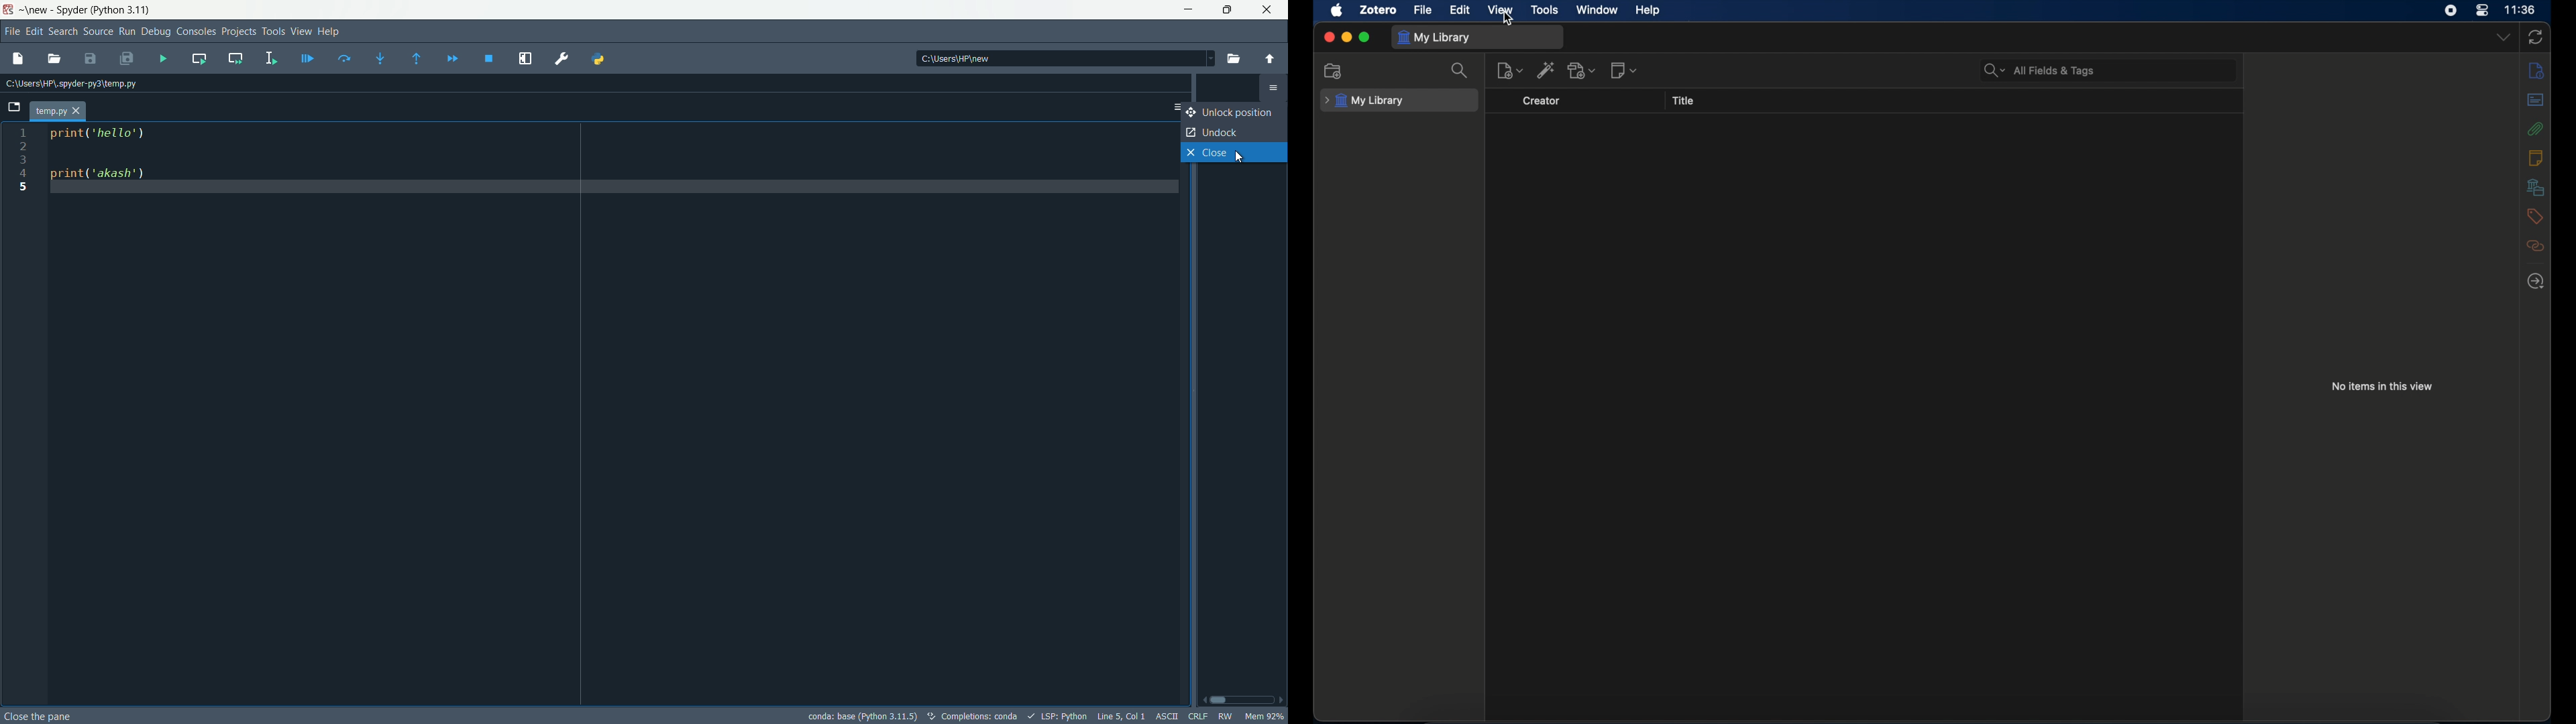  Describe the element at coordinates (1243, 700) in the screenshot. I see `scroll bar` at that location.